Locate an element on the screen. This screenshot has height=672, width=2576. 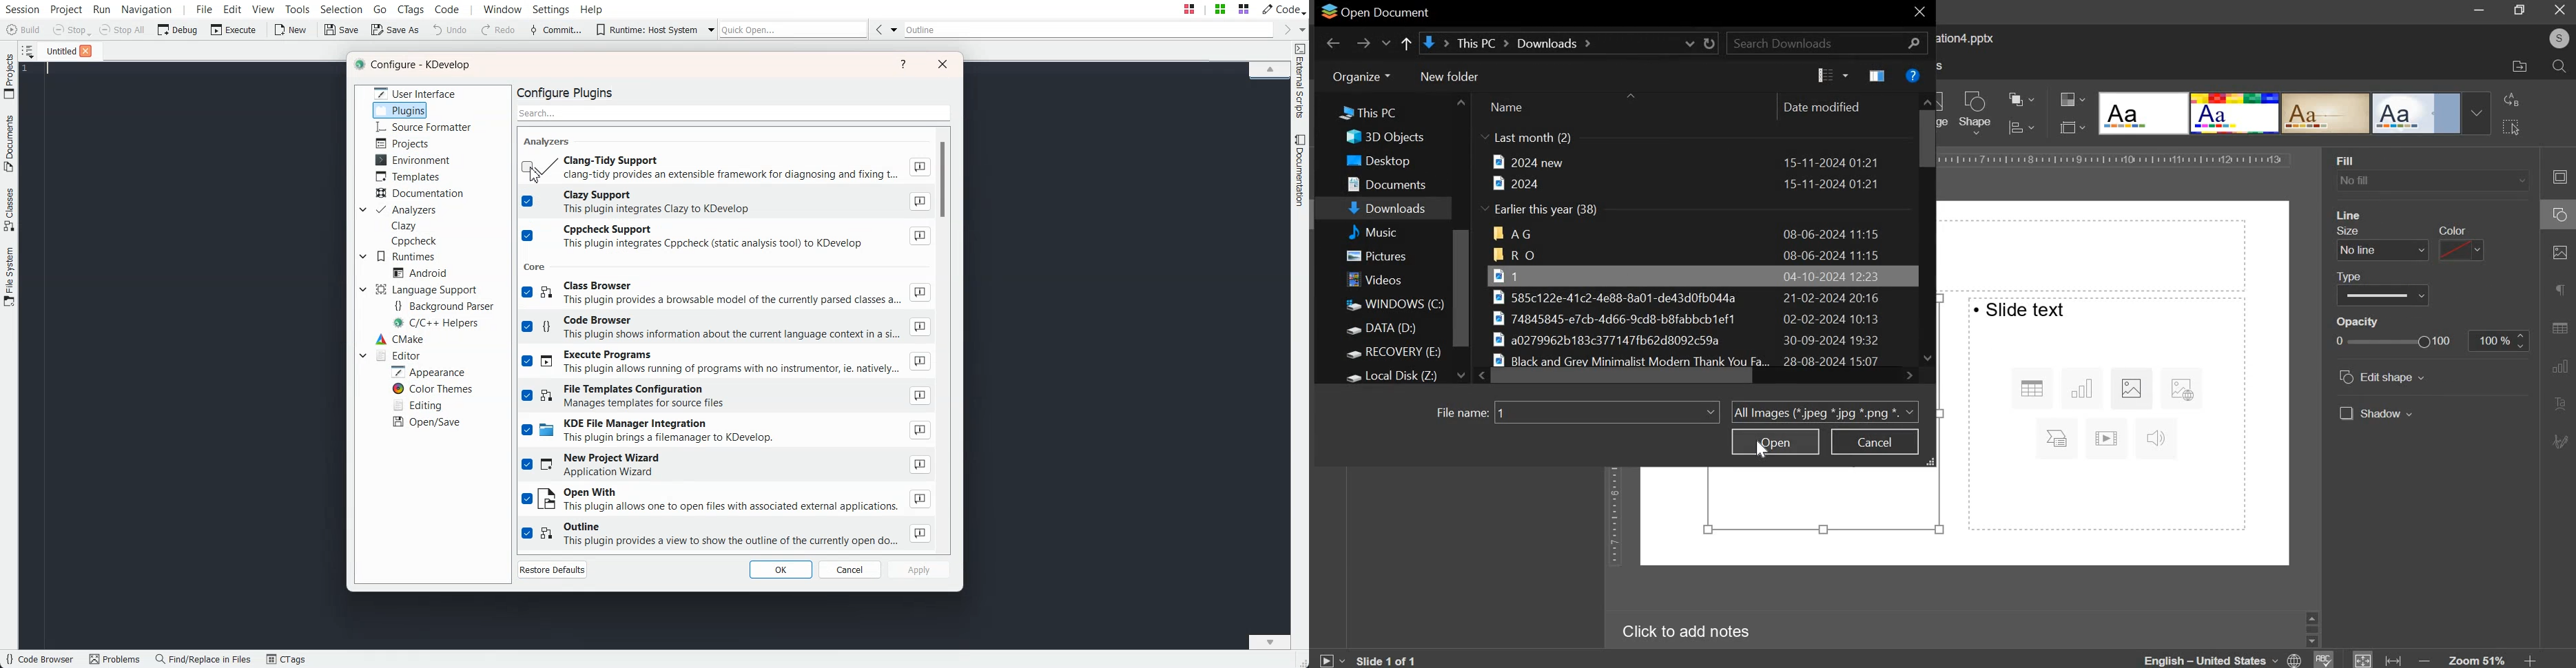
file is located at coordinates (1686, 184).